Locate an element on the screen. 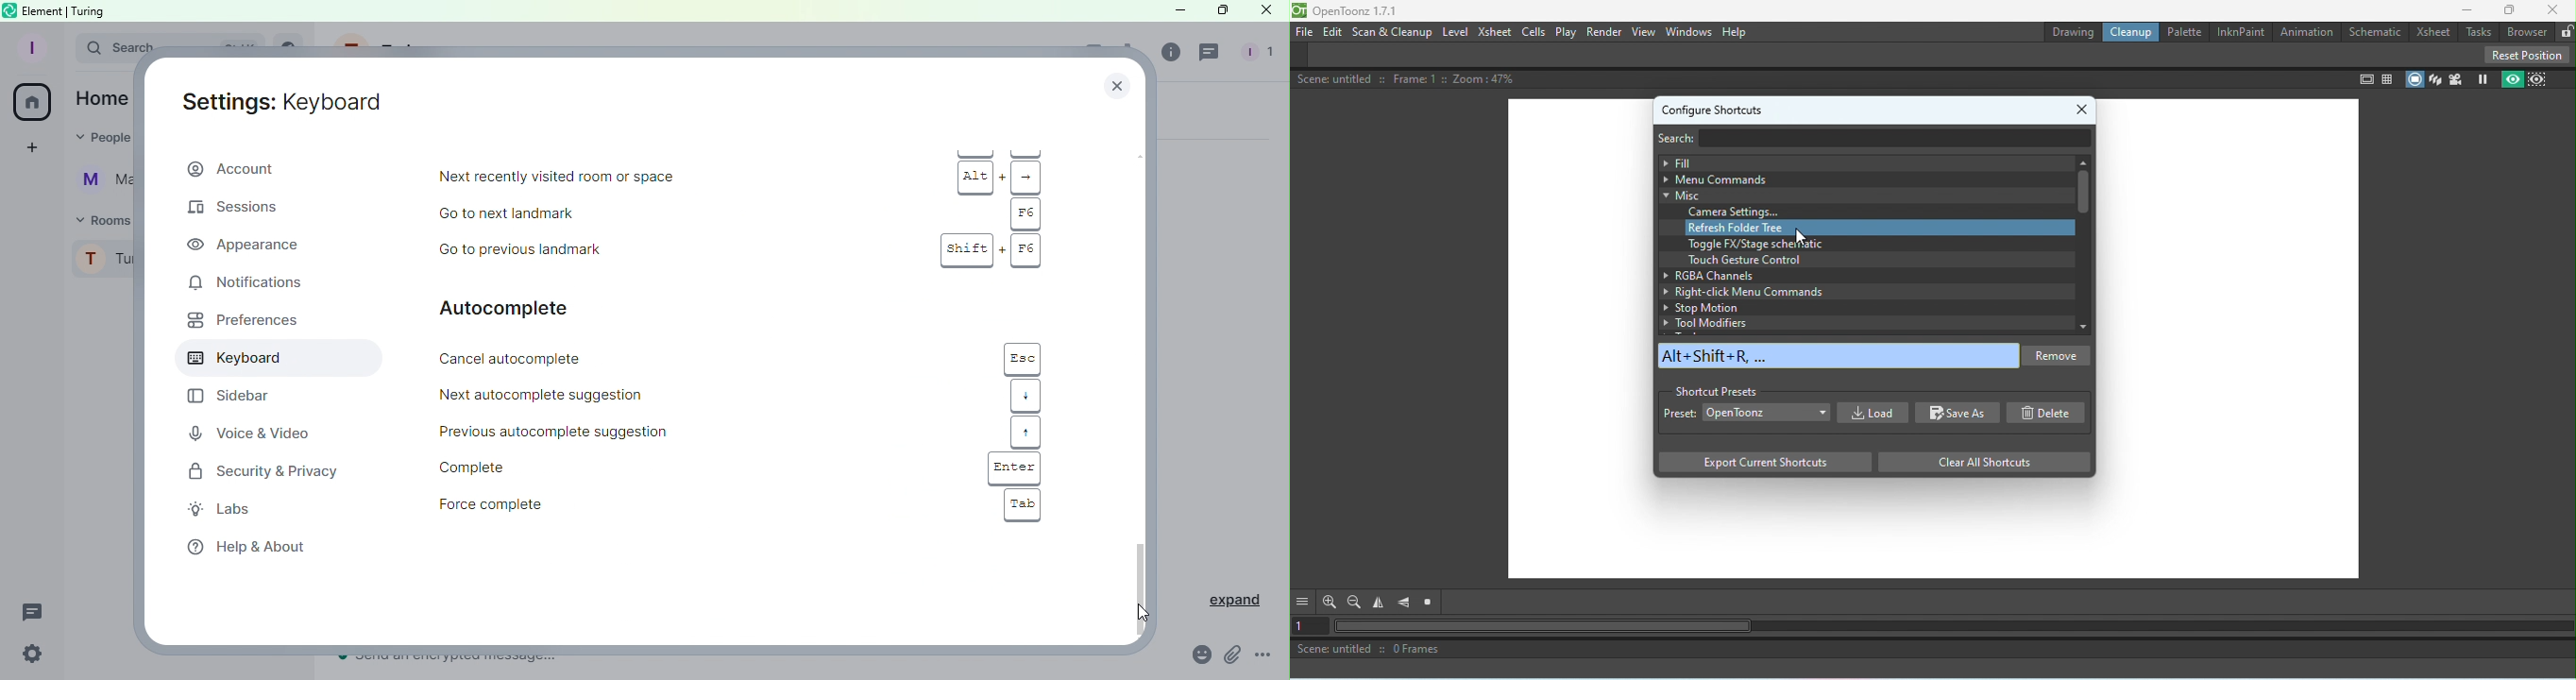 The height and width of the screenshot is (700, 2576). Sidebar is located at coordinates (226, 397).